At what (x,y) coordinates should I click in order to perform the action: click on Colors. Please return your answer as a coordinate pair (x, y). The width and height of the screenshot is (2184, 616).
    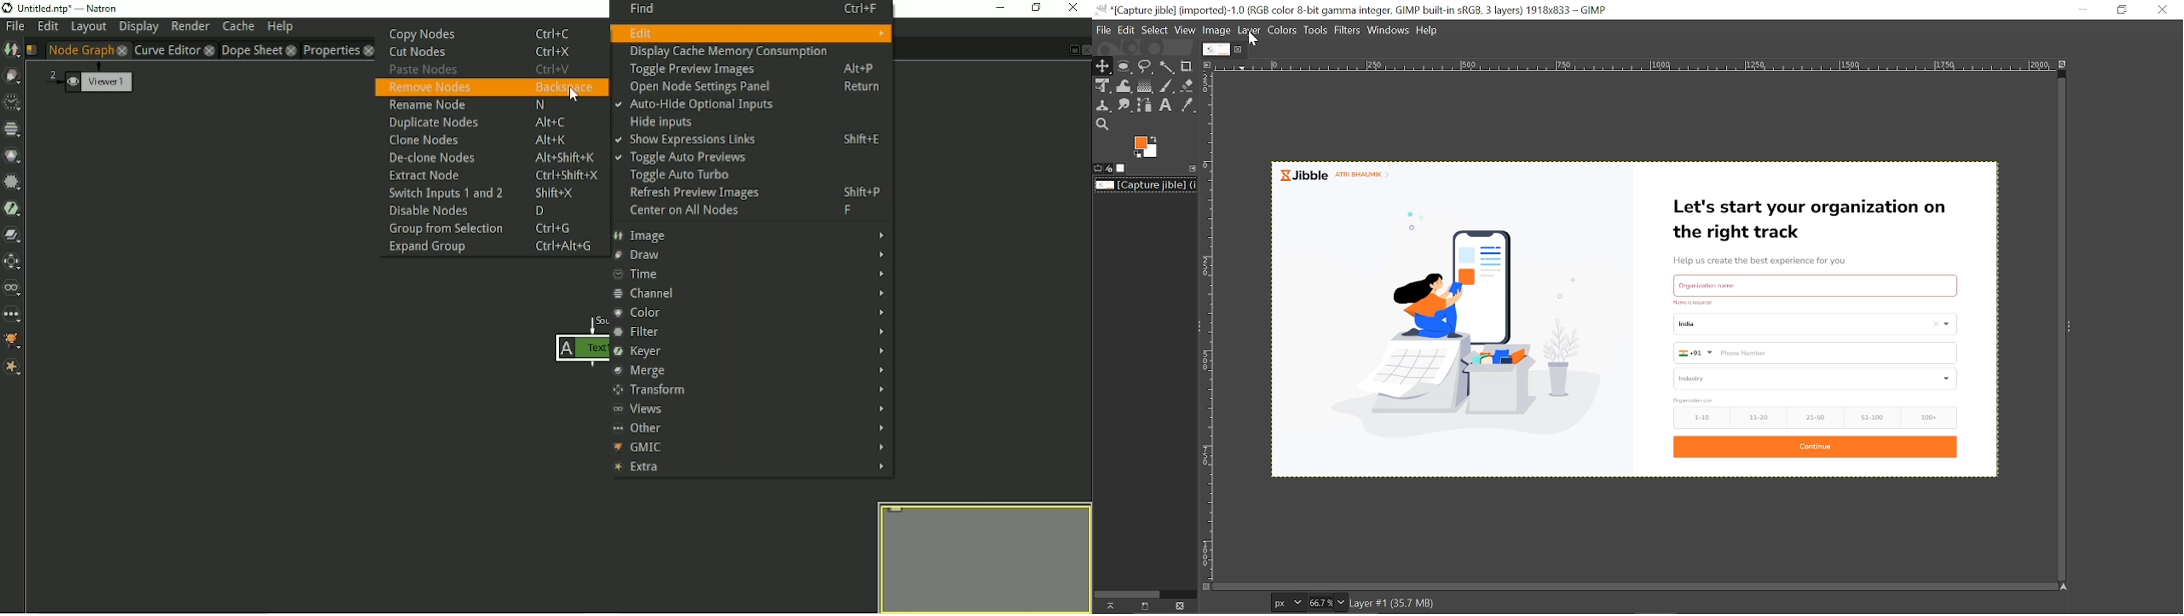
    Looking at the image, I should click on (1283, 30).